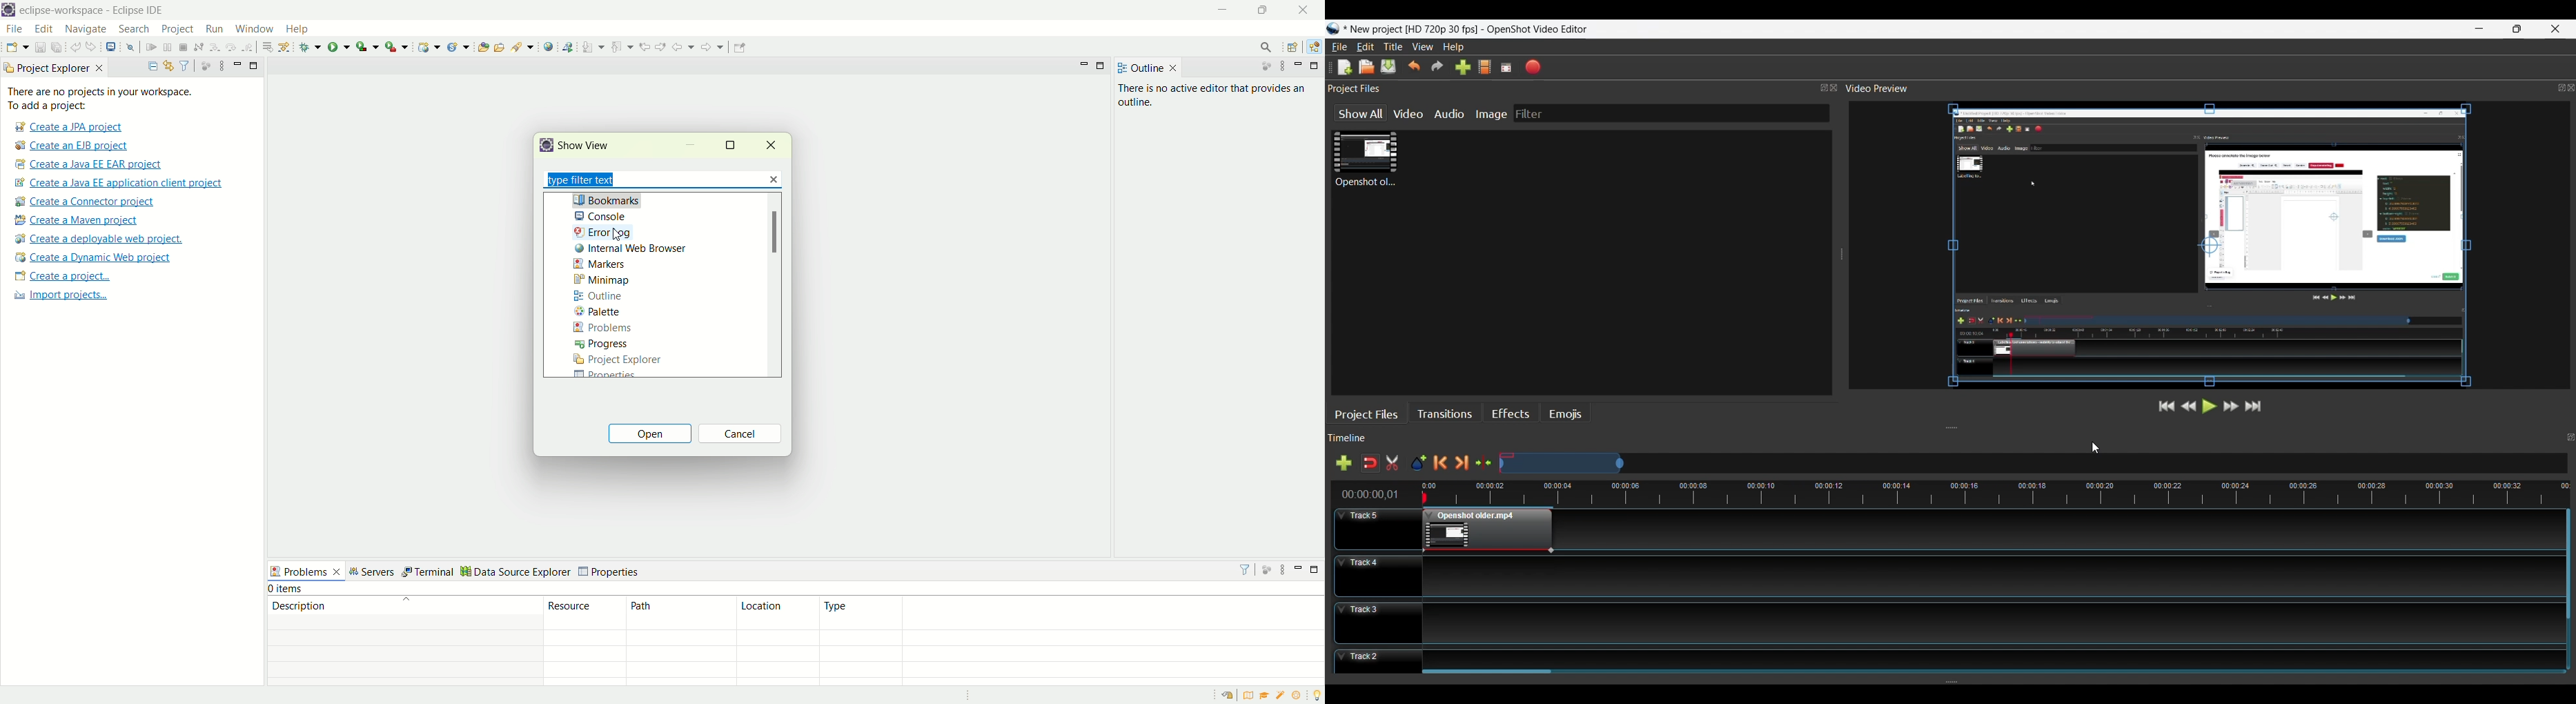  Describe the element at coordinates (619, 360) in the screenshot. I see `project explorer` at that location.